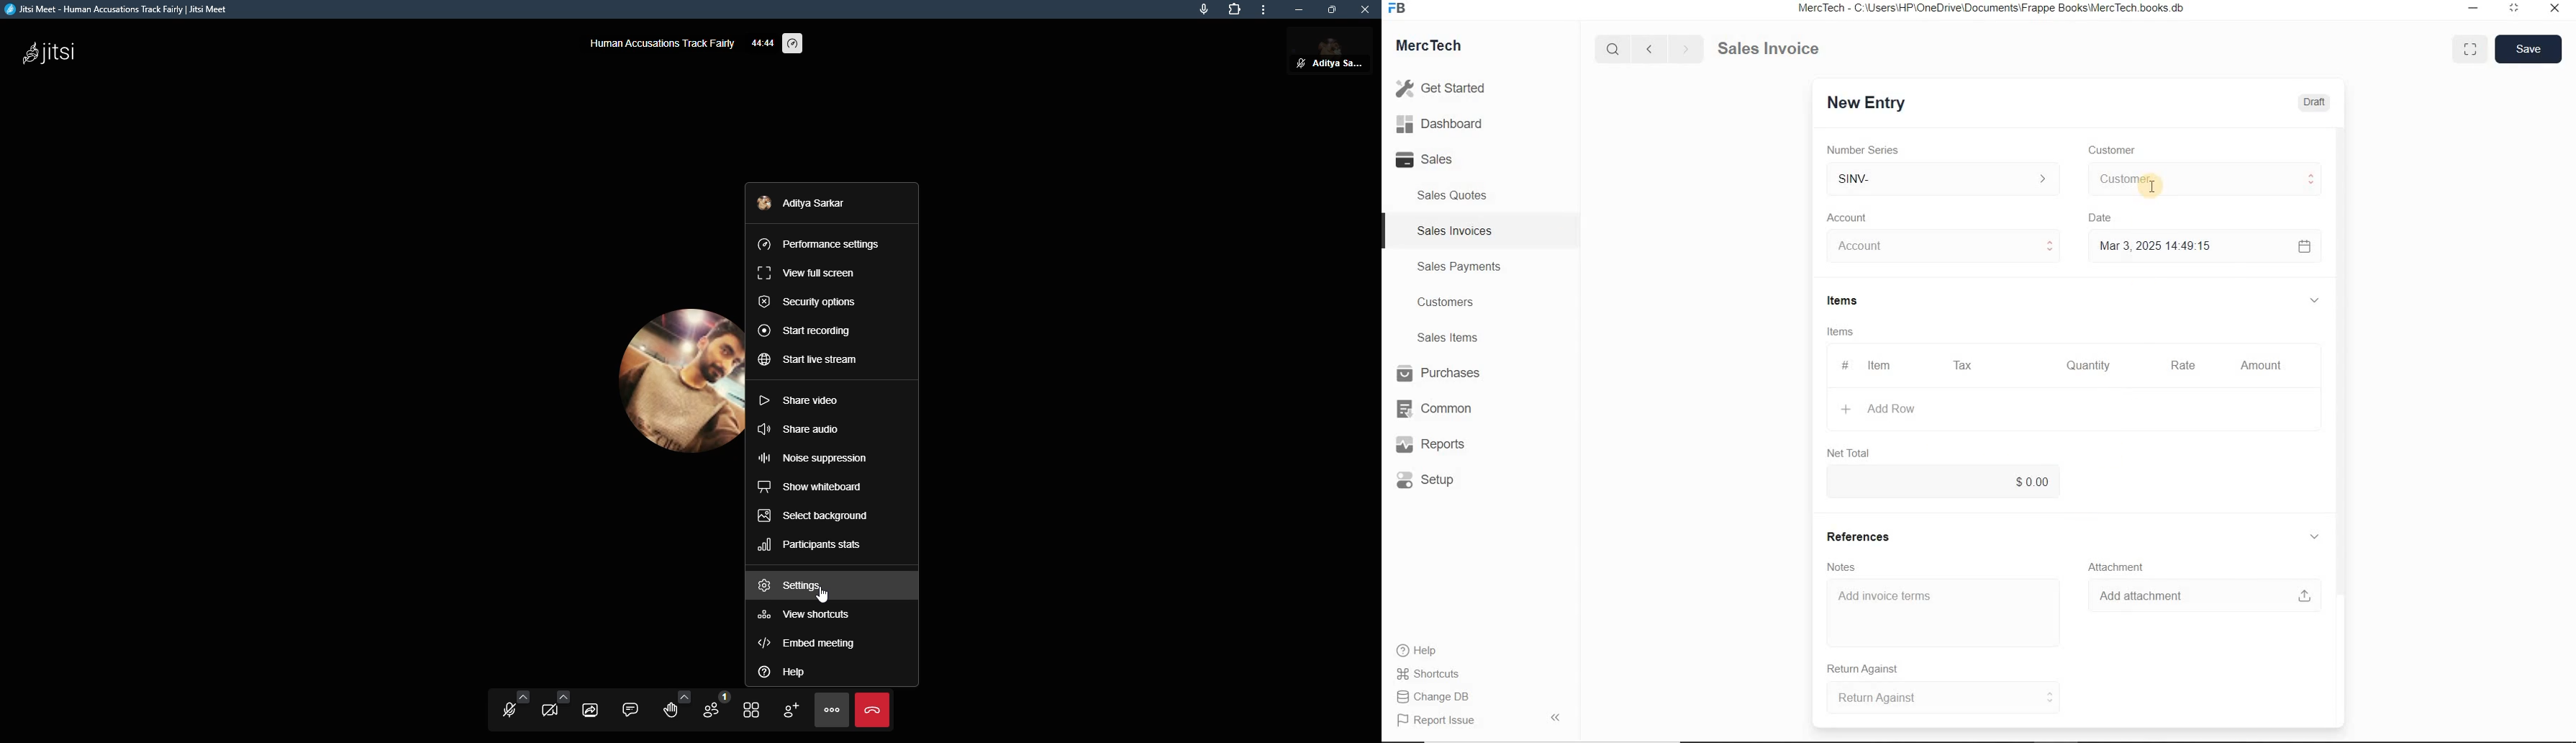 This screenshot has width=2576, height=756. What do you see at coordinates (1770, 50) in the screenshot?
I see `Sales Invoice` at bounding box center [1770, 50].